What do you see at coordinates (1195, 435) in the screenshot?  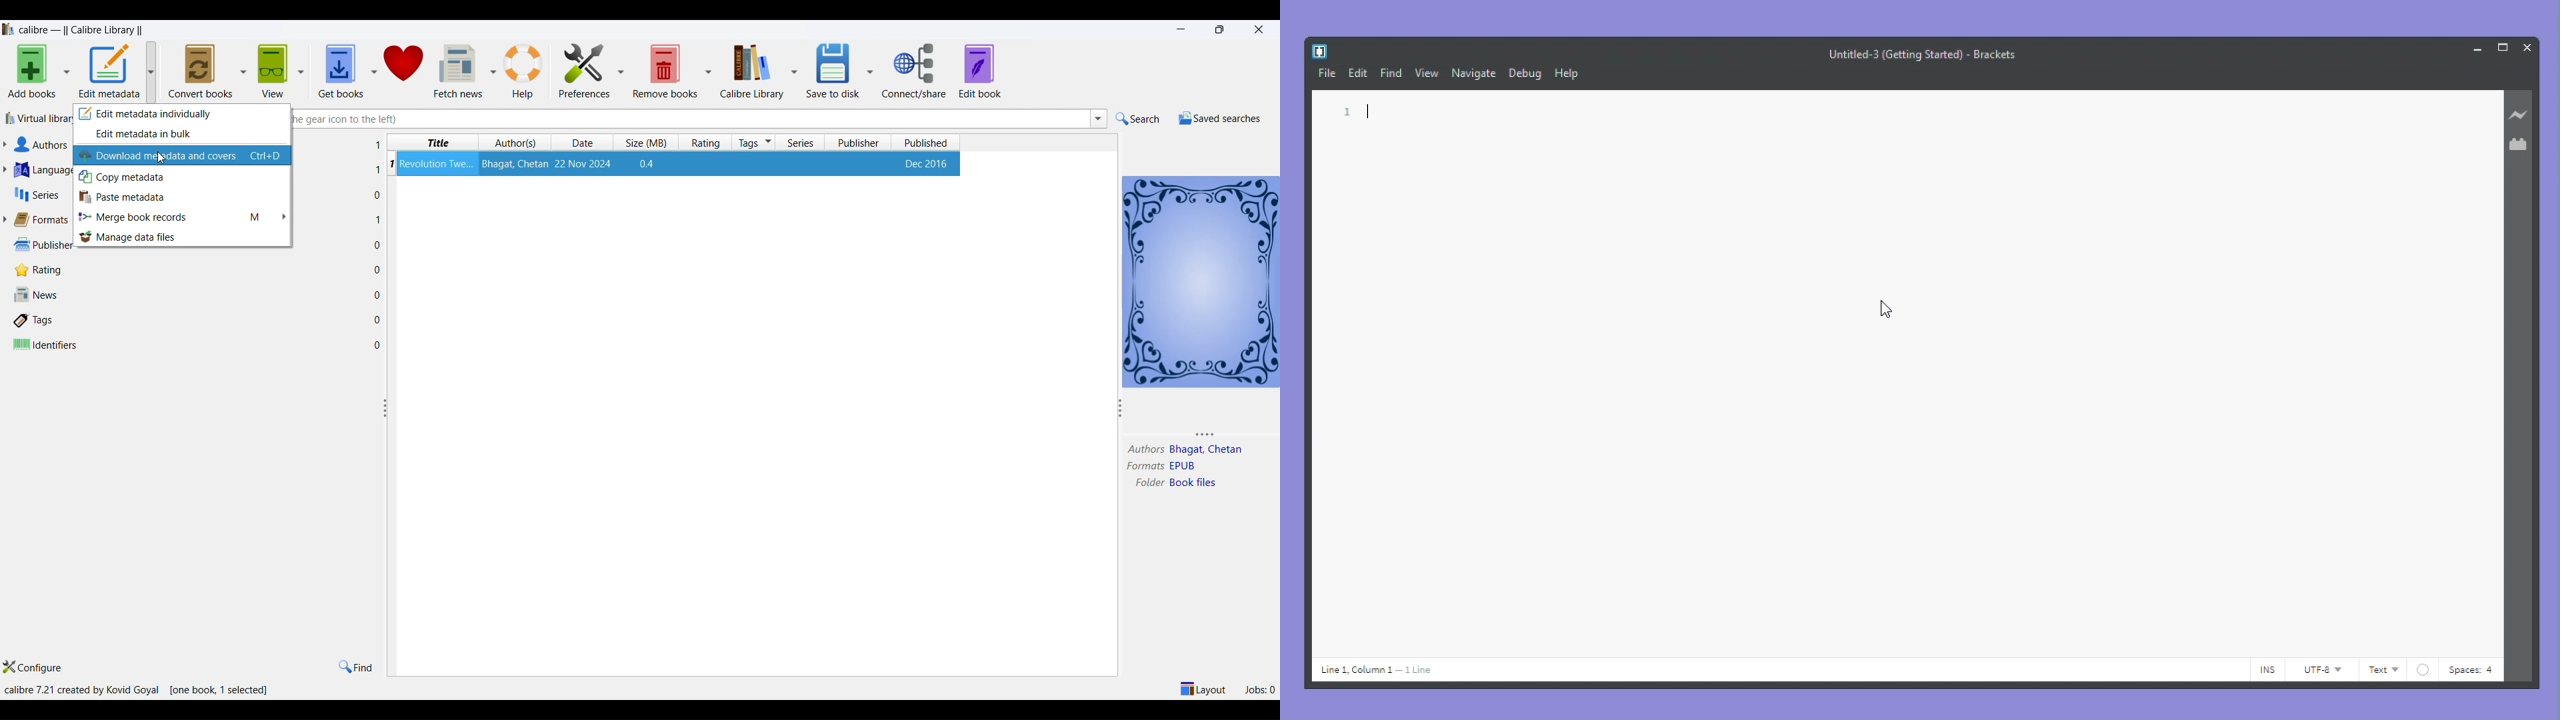 I see `resize` at bounding box center [1195, 435].